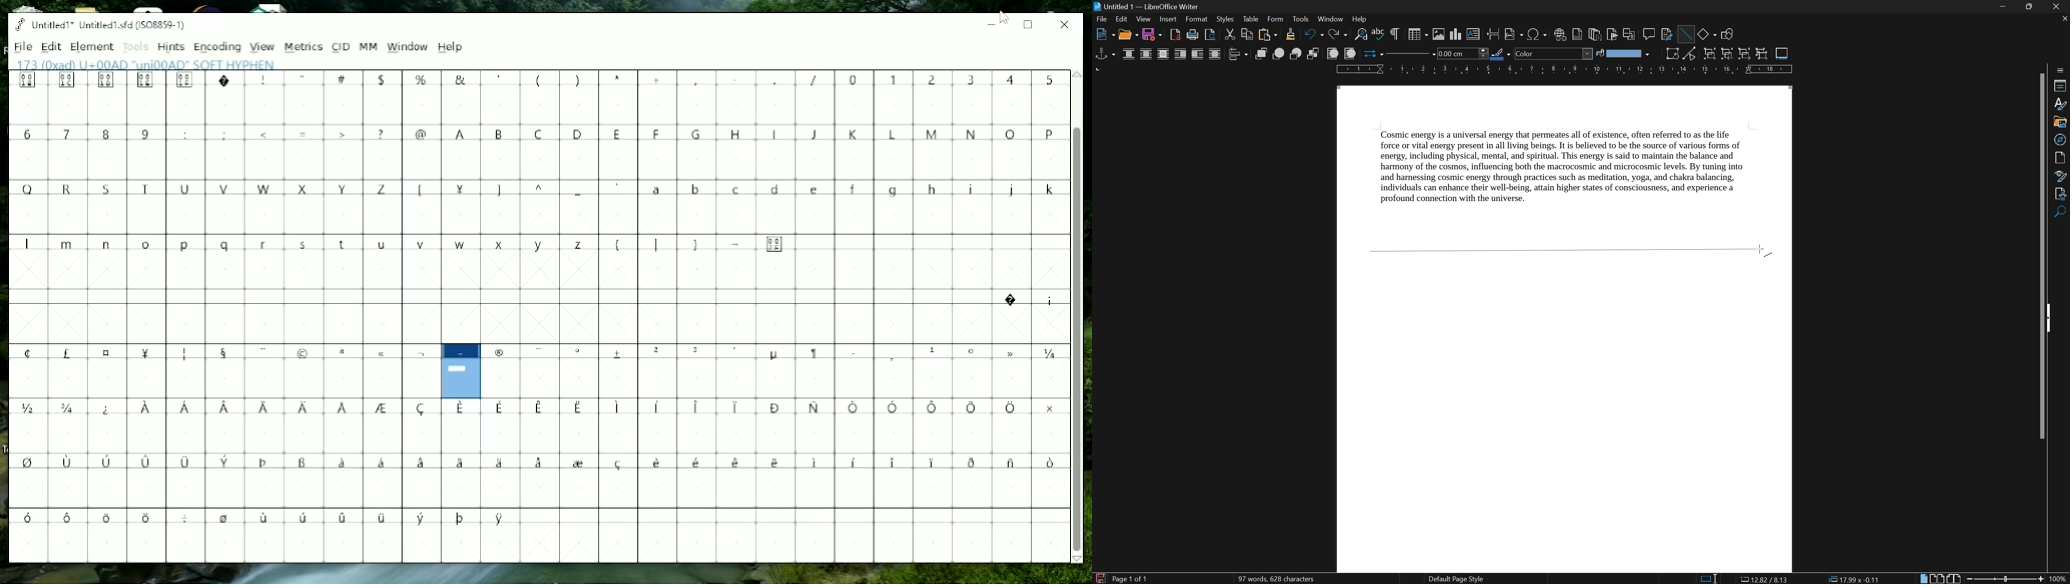  I want to click on format, so click(1197, 19).